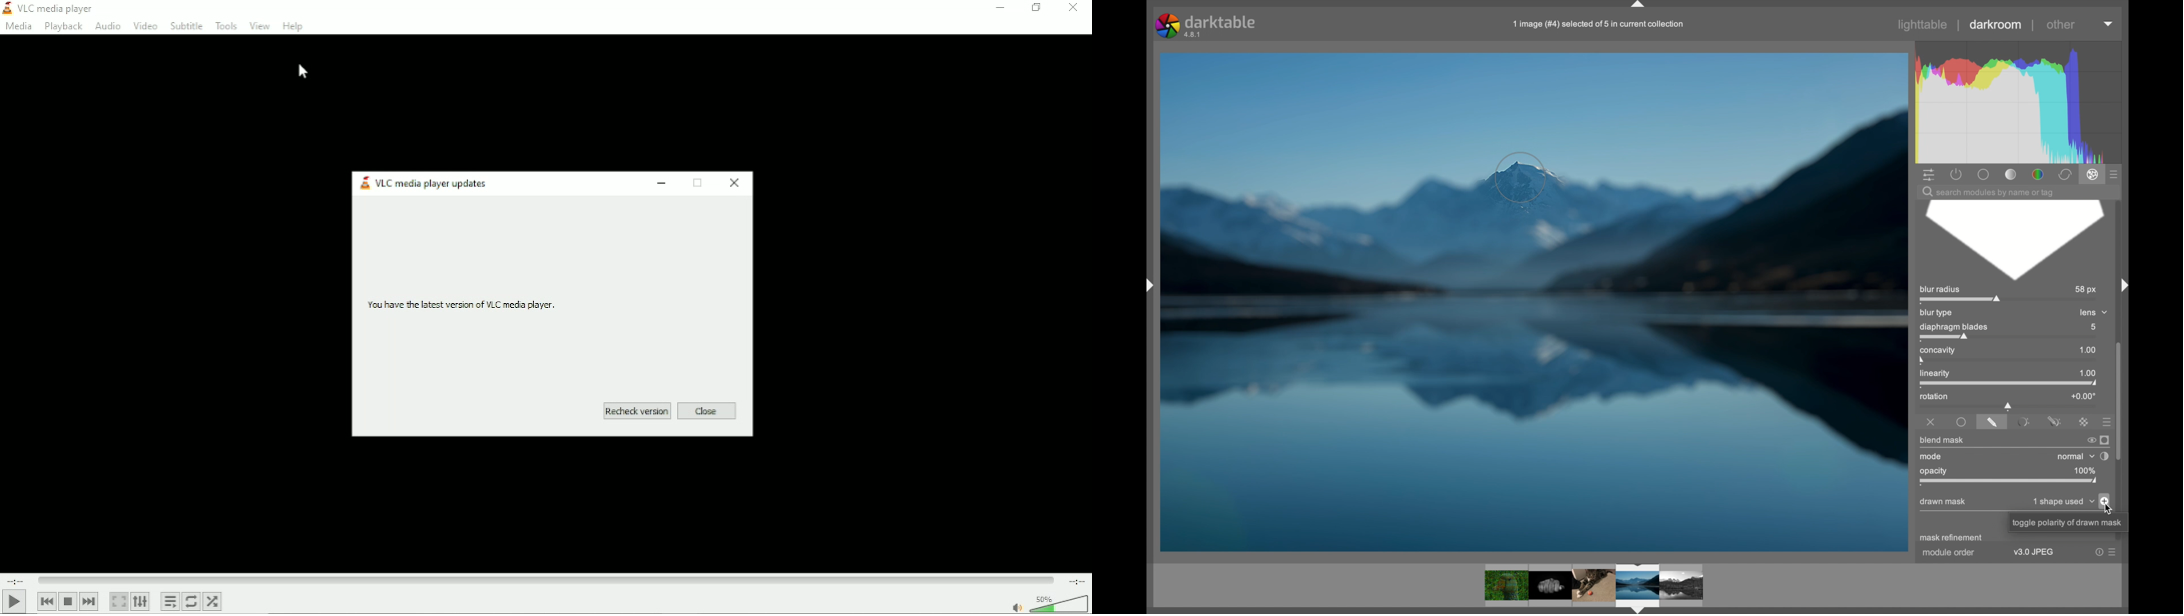 This screenshot has height=616, width=2184. Describe the element at coordinates (304, 71) in the screenshot. I see `Cursor` at that location.